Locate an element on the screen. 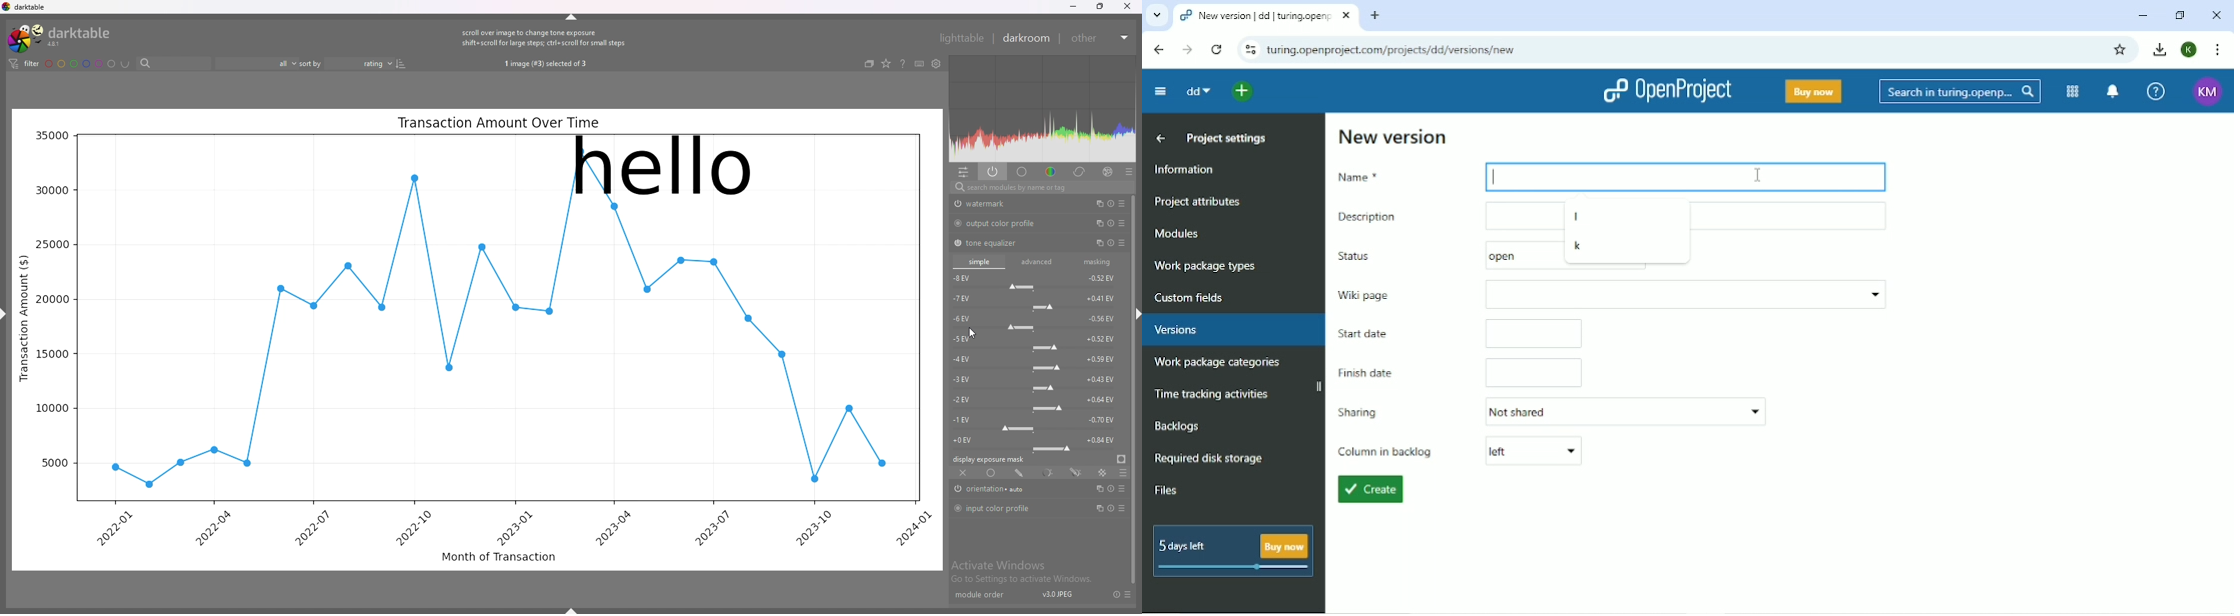  -2 EV force is located at coordinates (1038, 402).